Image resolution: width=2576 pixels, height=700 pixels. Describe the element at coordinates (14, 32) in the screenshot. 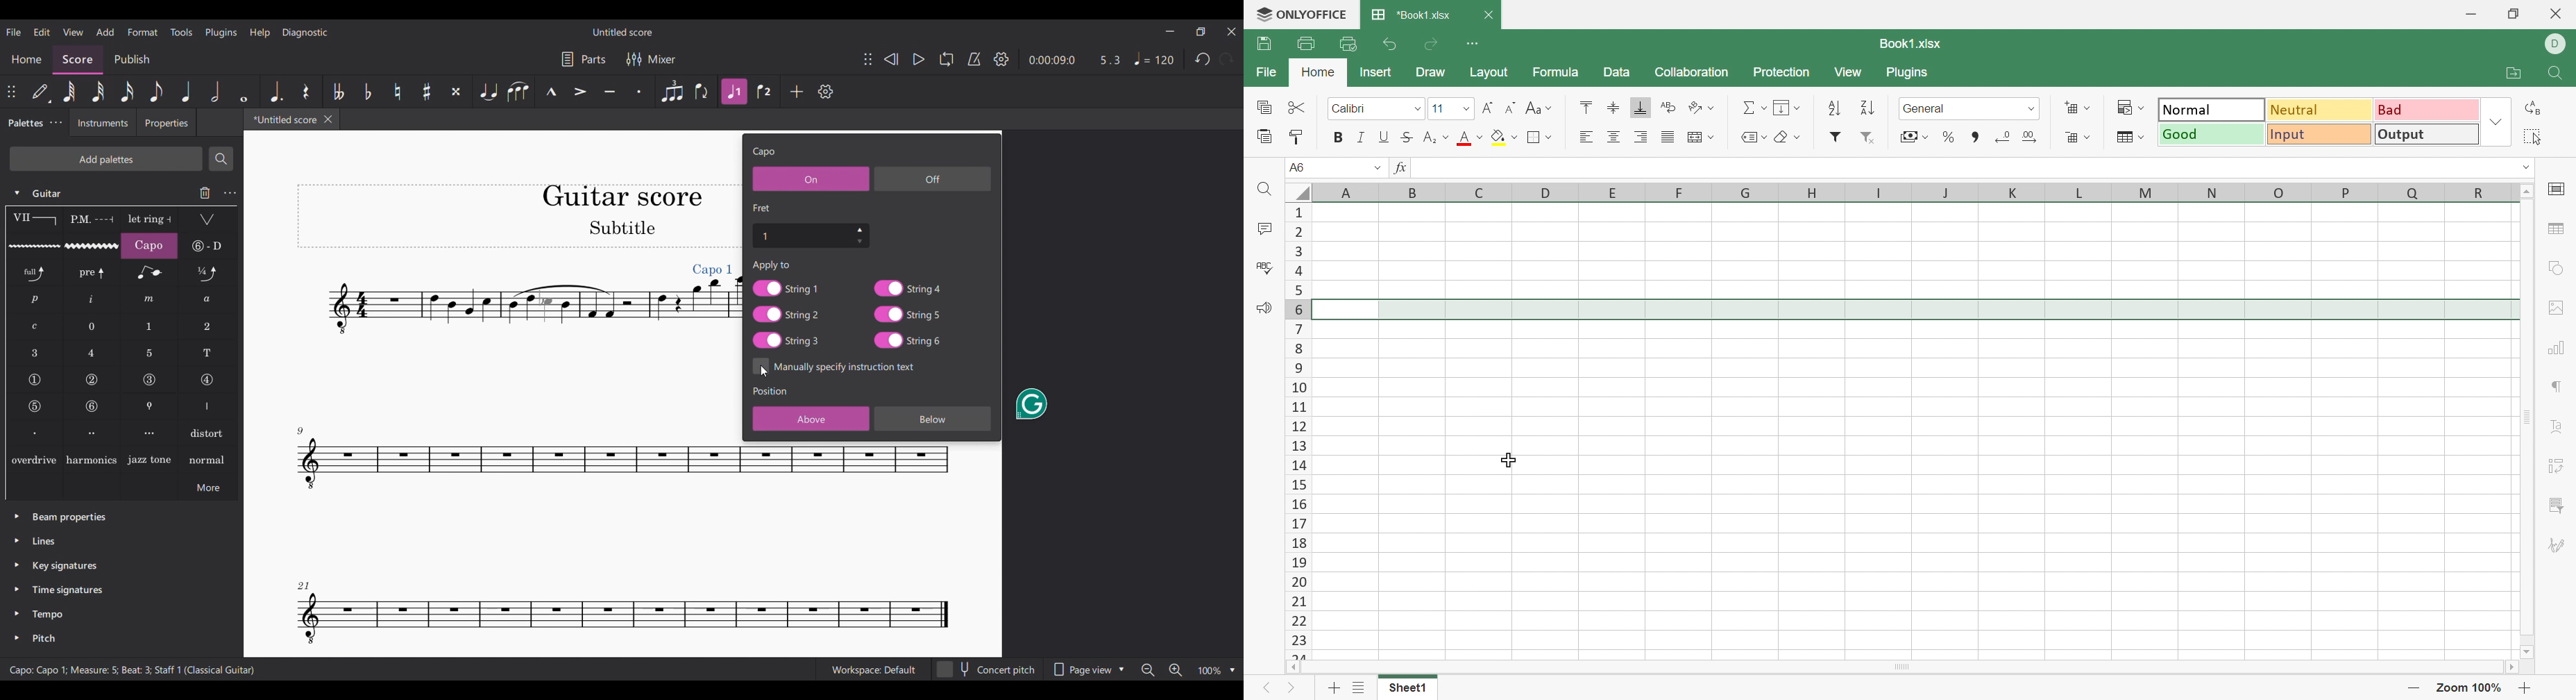

I see `File menu` at that location.